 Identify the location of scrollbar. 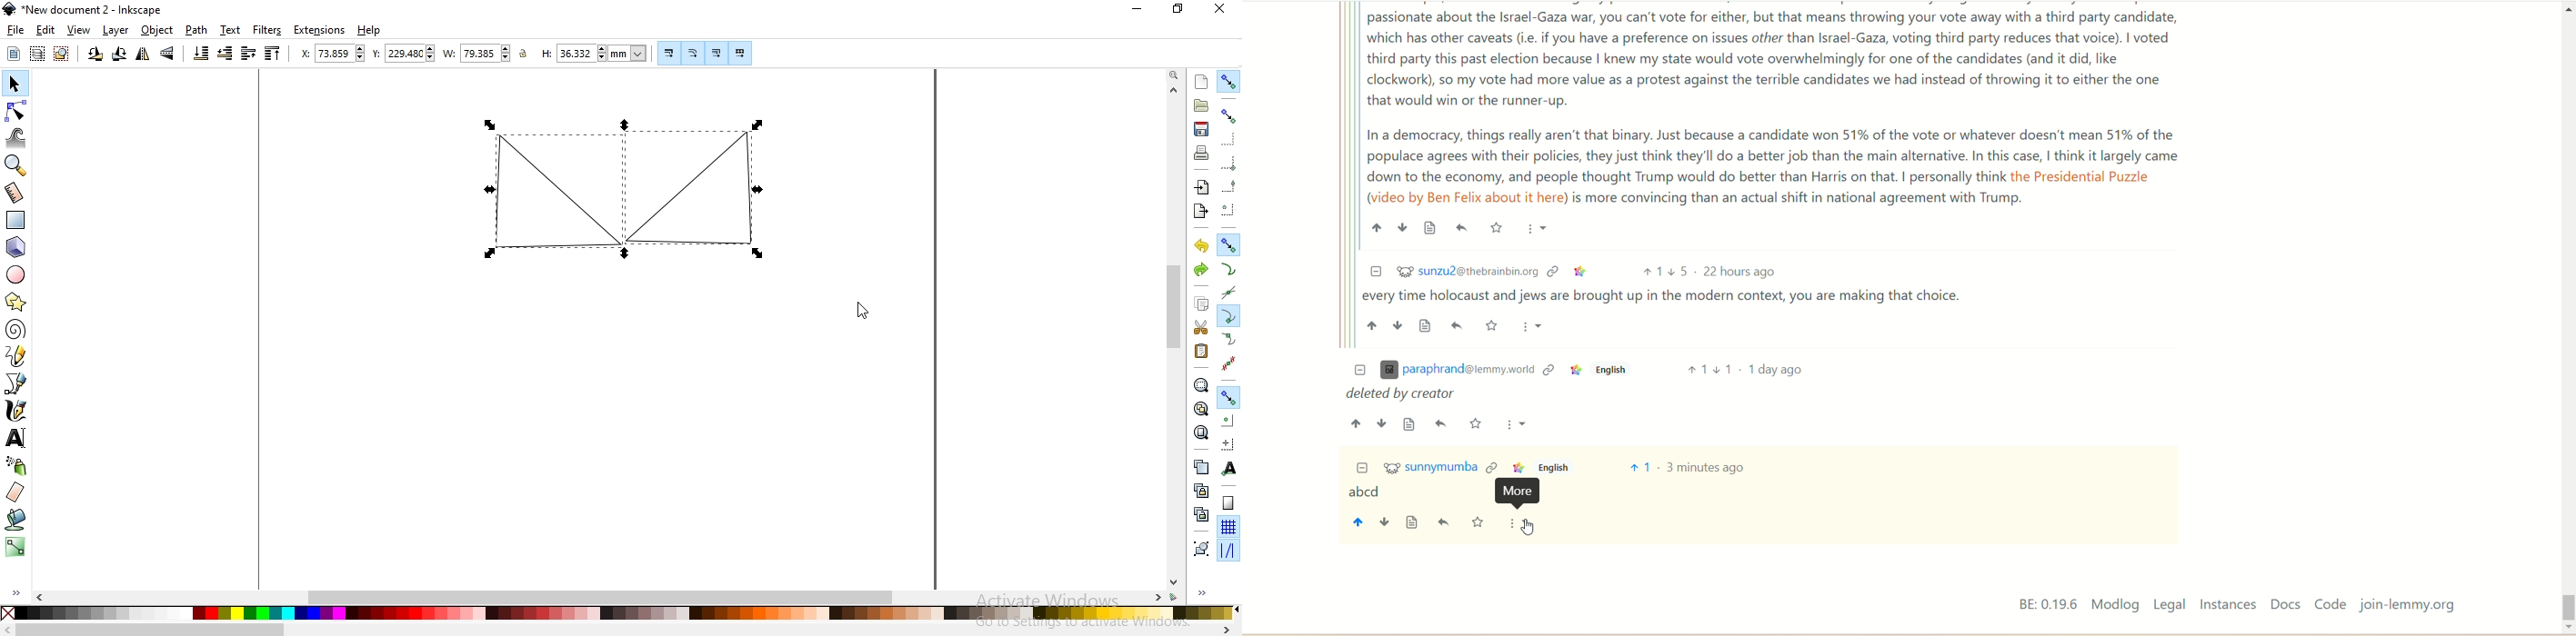
(1174, 336).